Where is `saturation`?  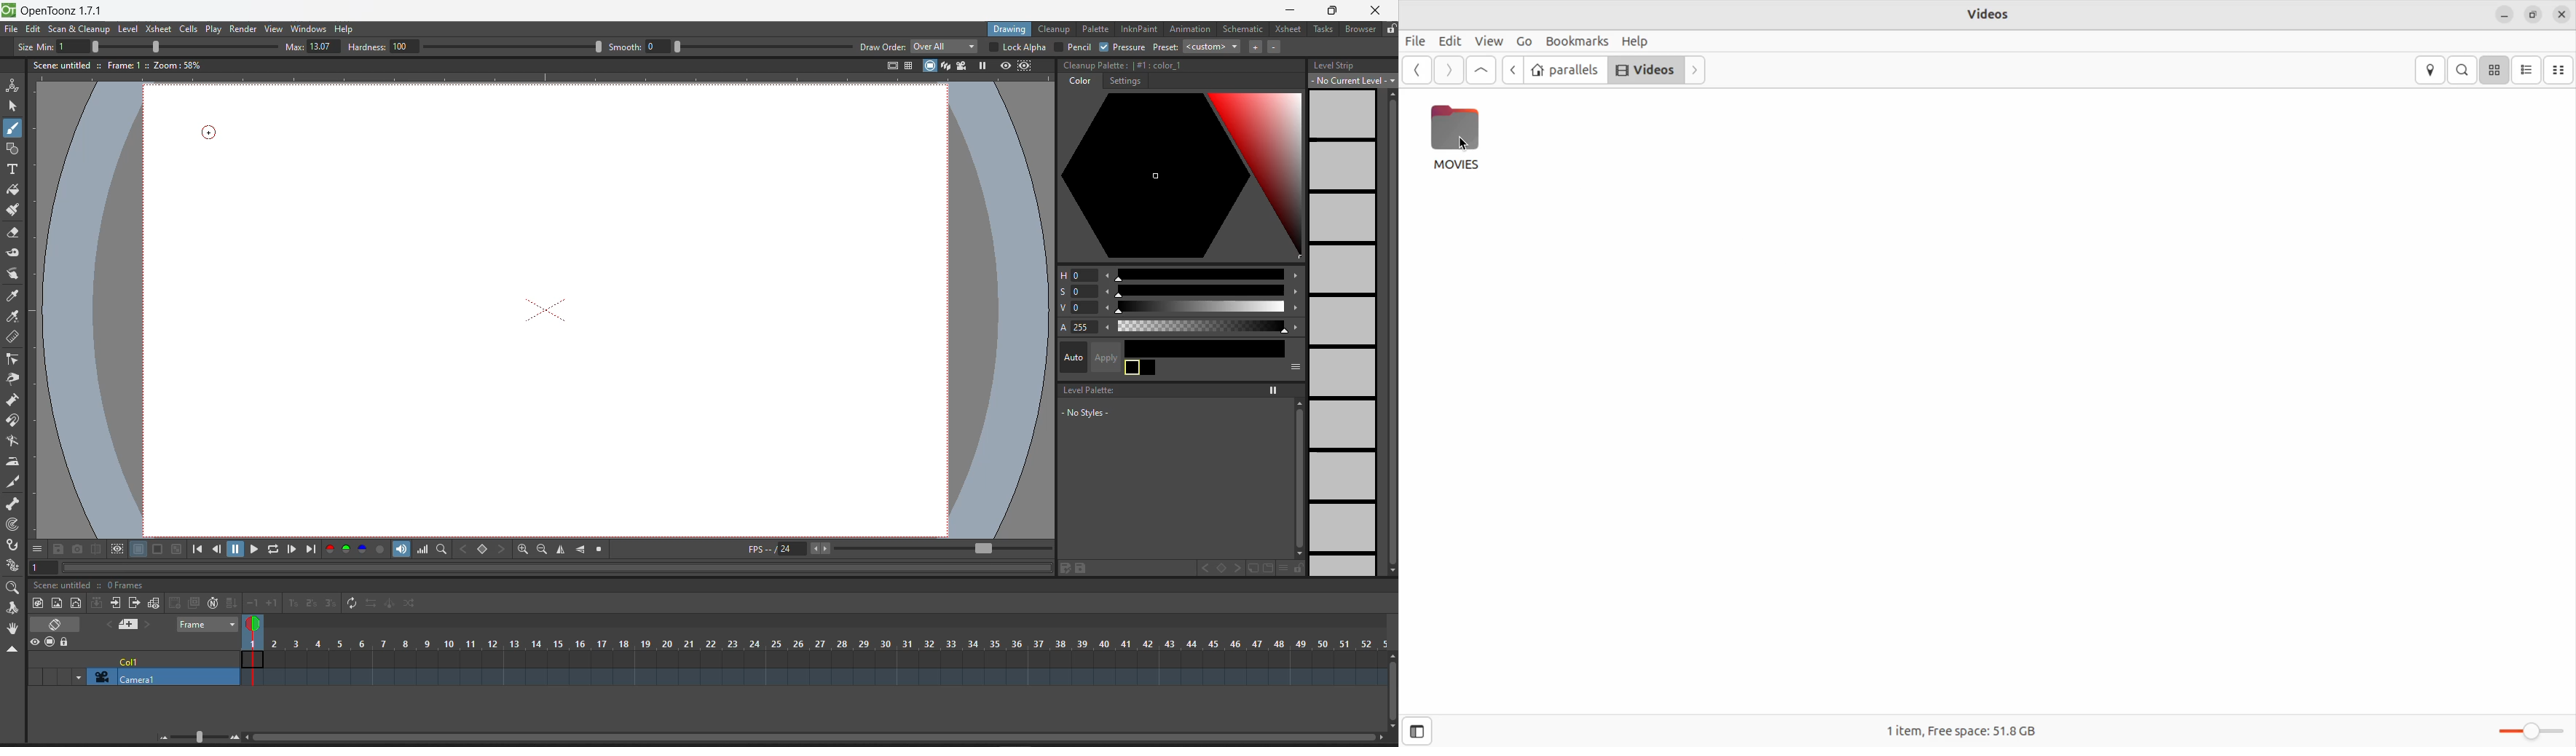
saturation is located at coordinates (1075, 293).